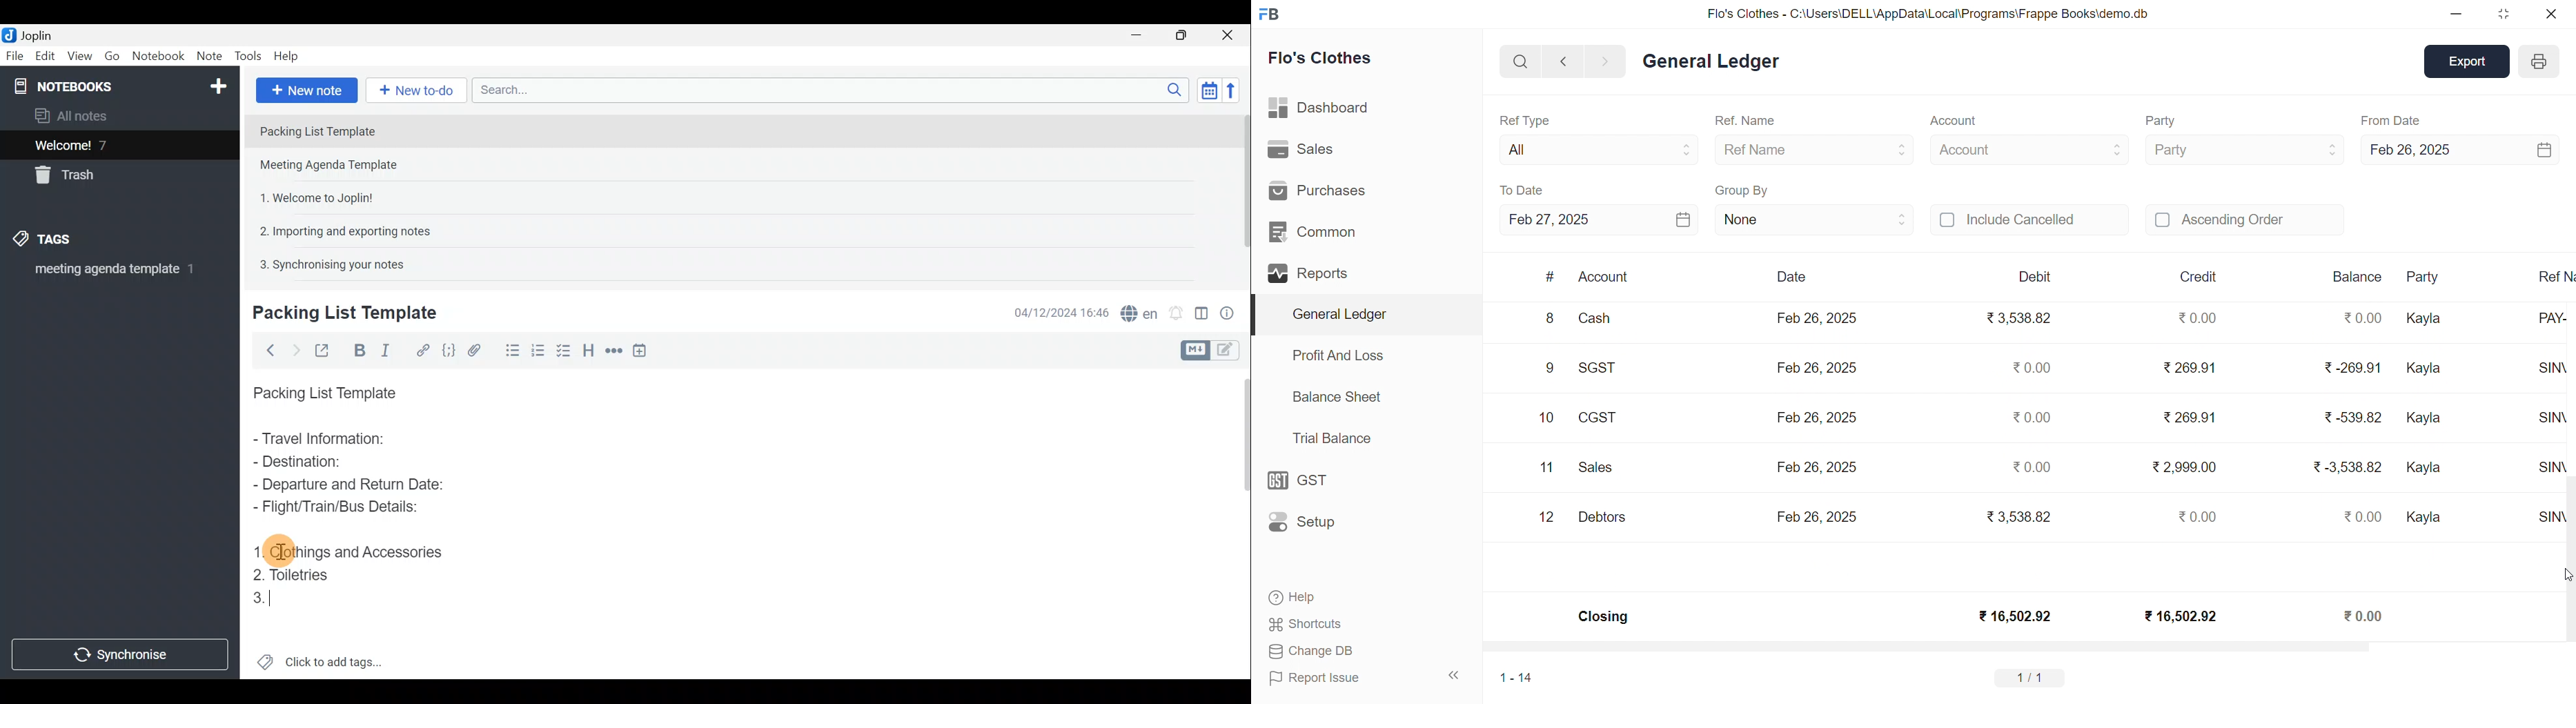 The width and height of the screenshot is (2576, 728). What do you see at coordinates (1600, 420) in the screenshot?
I see `CGST` at bounding box center [1600, 420].